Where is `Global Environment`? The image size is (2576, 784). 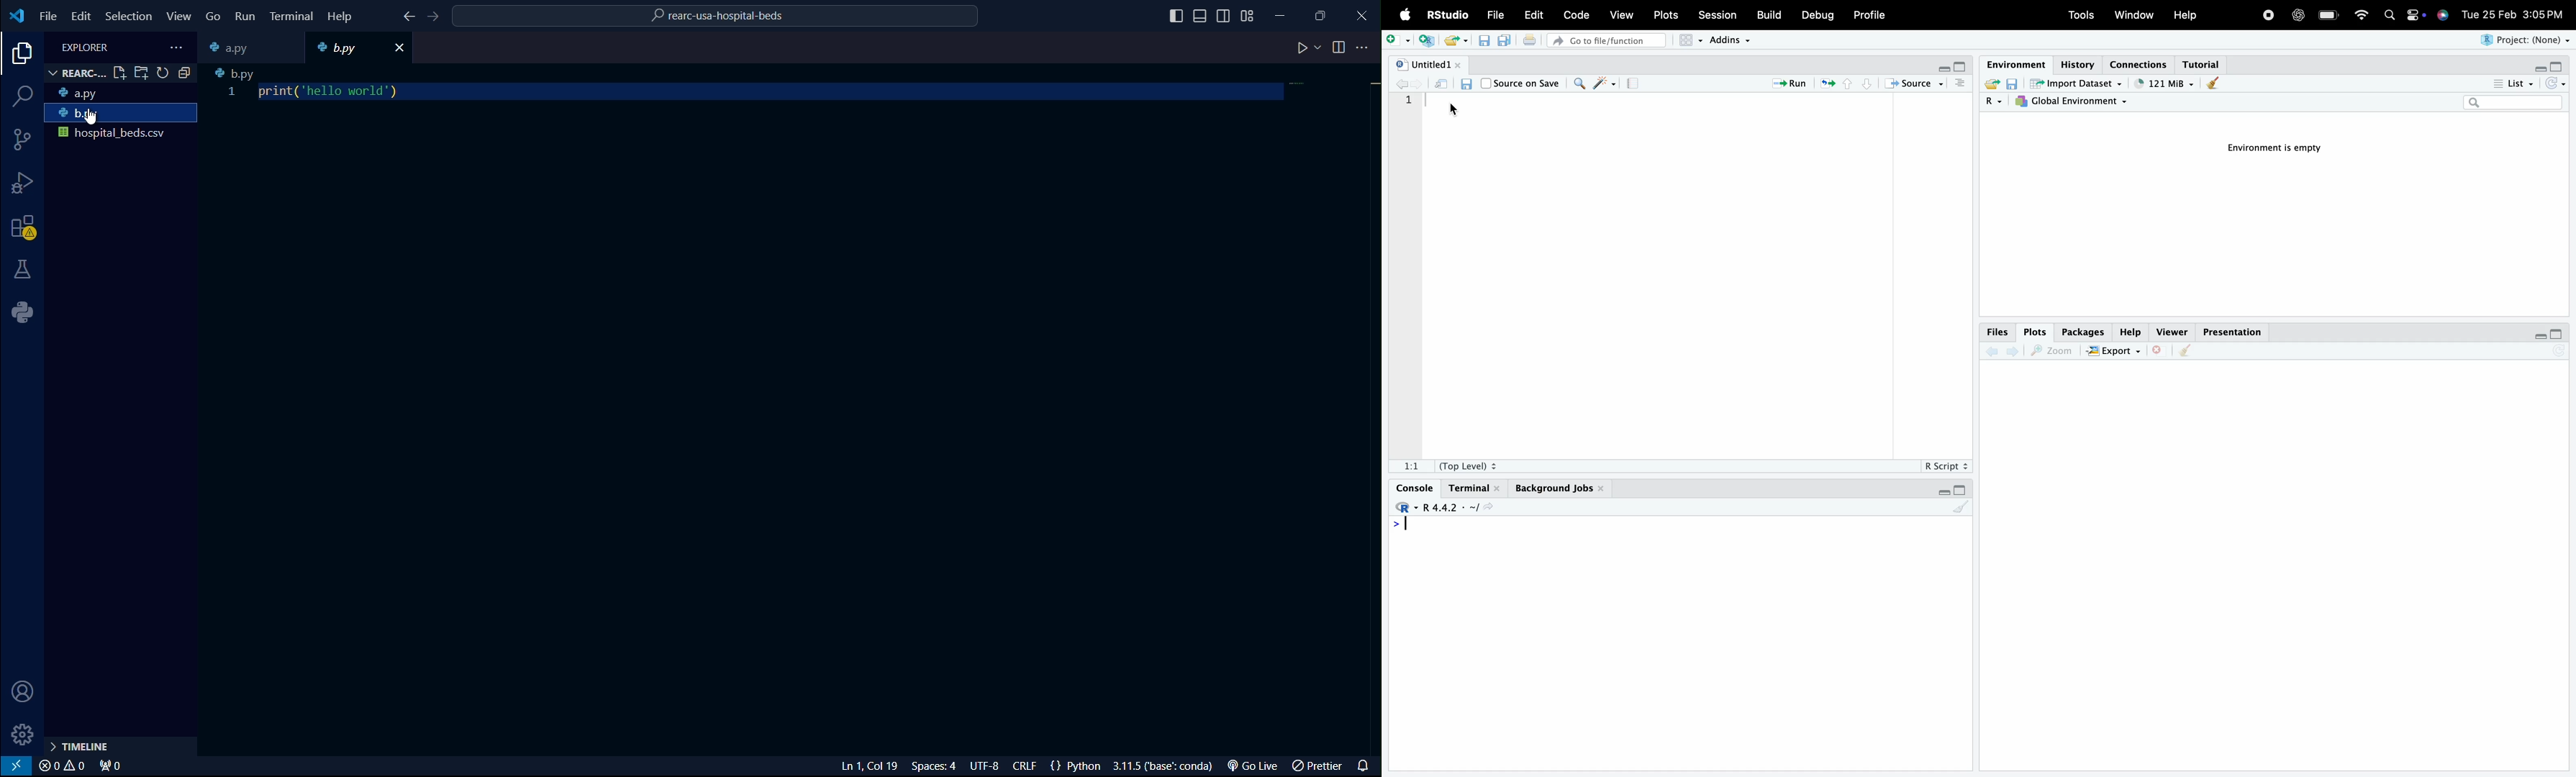 Global Environment is located at coordinates (2074, 102).